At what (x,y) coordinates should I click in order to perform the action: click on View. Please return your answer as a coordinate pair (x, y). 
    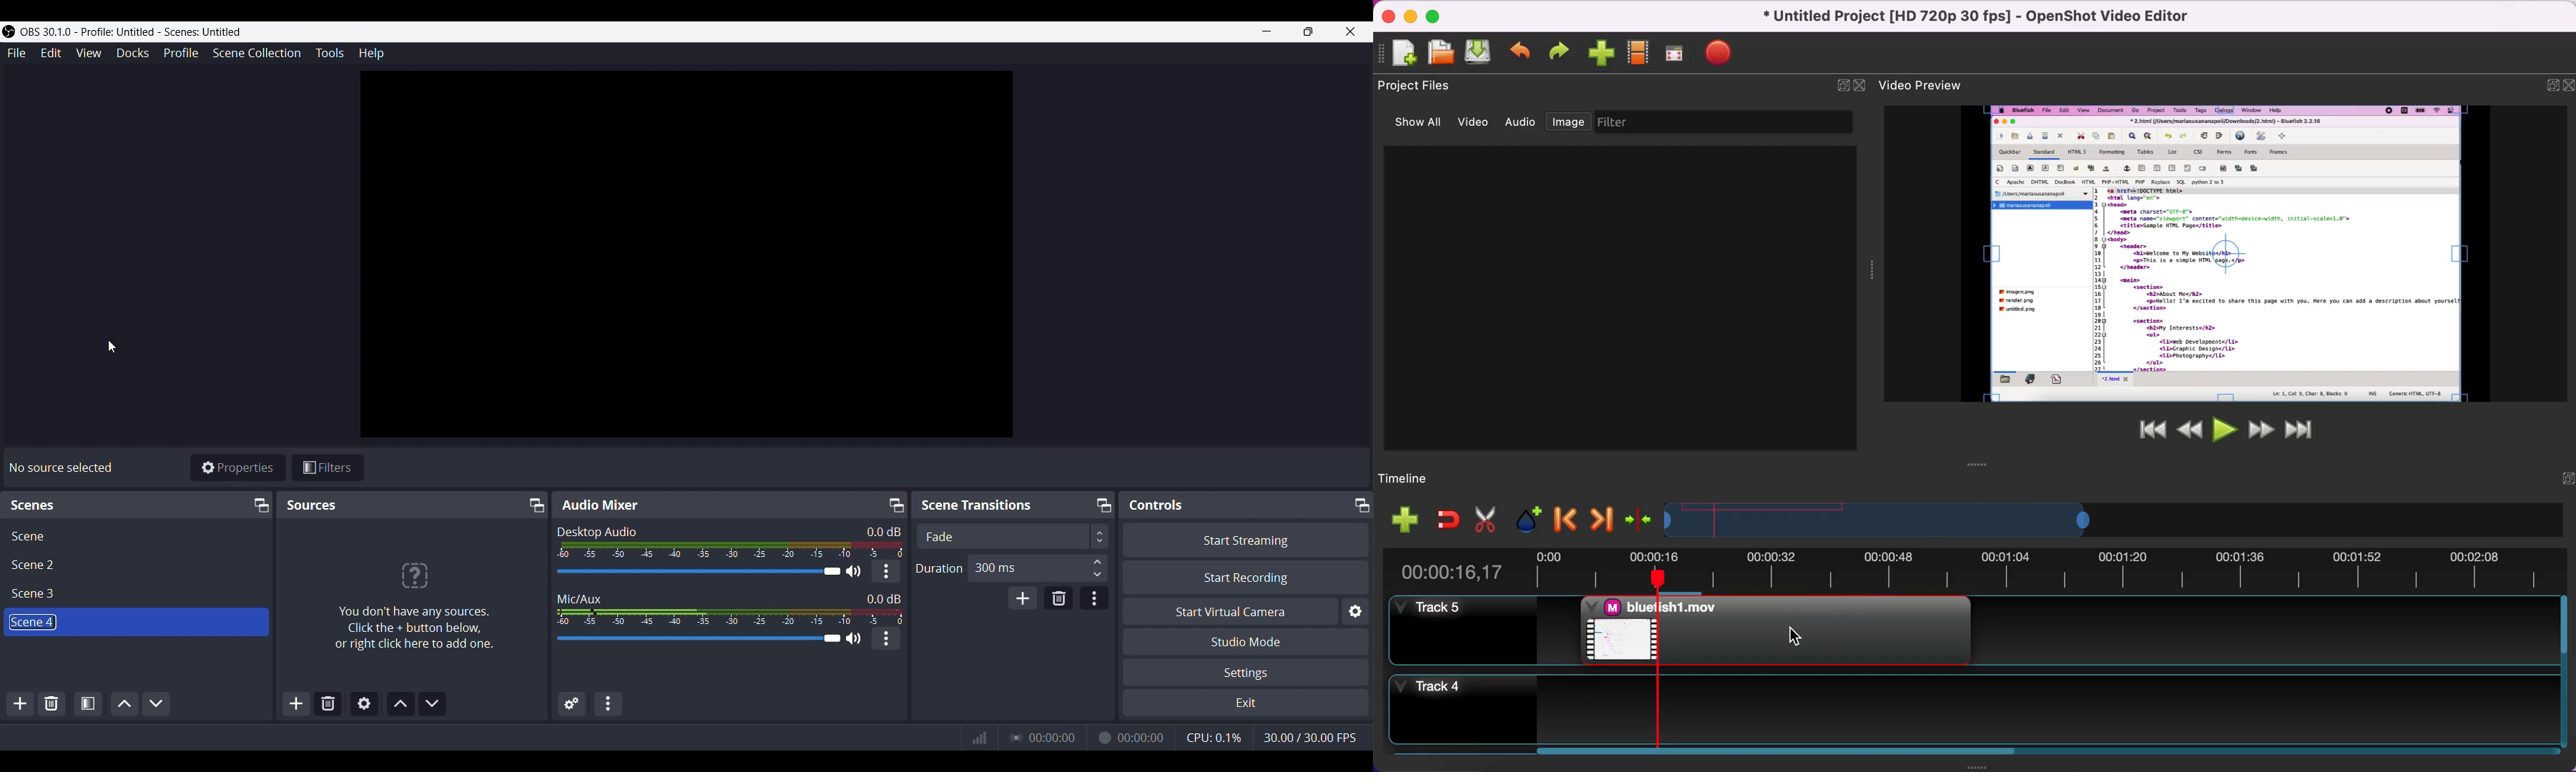
    Looking at the image, I should click on (88, 53).